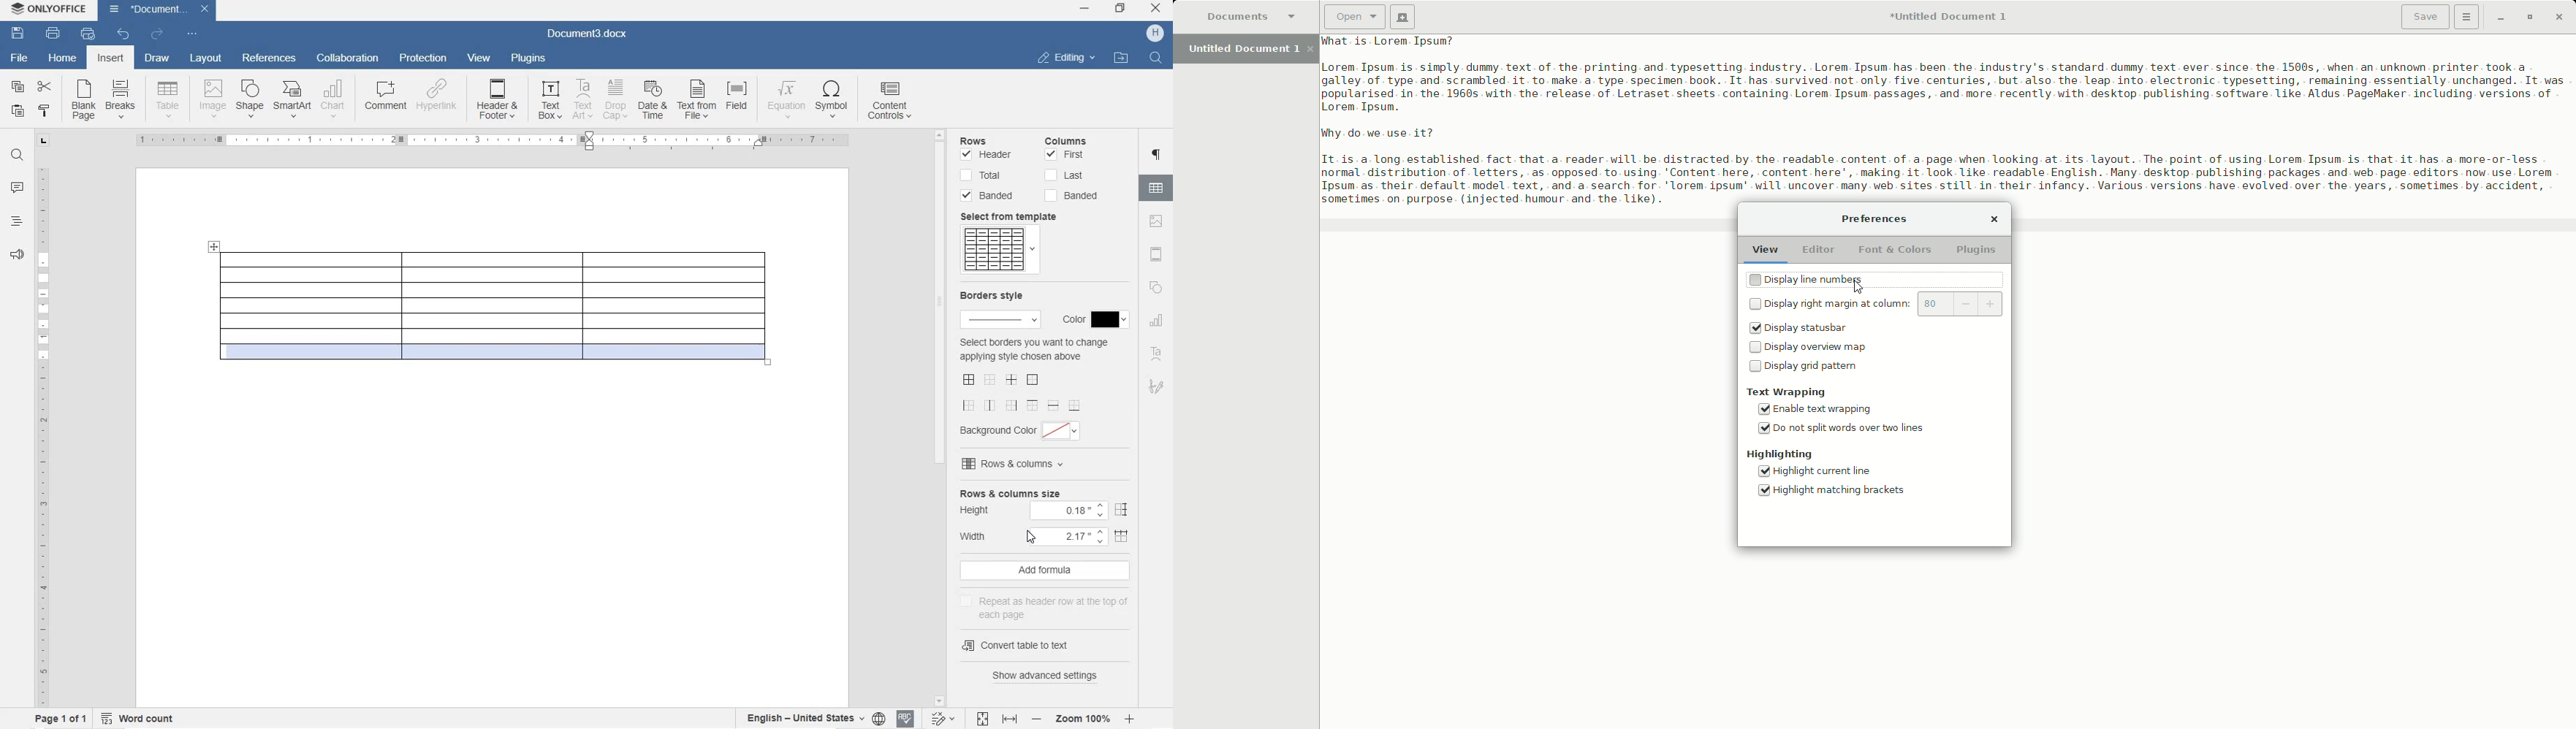  What do you see at coordinates (61, 719) in the screenshot?
I see `PAGE 1 OF 1` at bounding box center [61, 719].